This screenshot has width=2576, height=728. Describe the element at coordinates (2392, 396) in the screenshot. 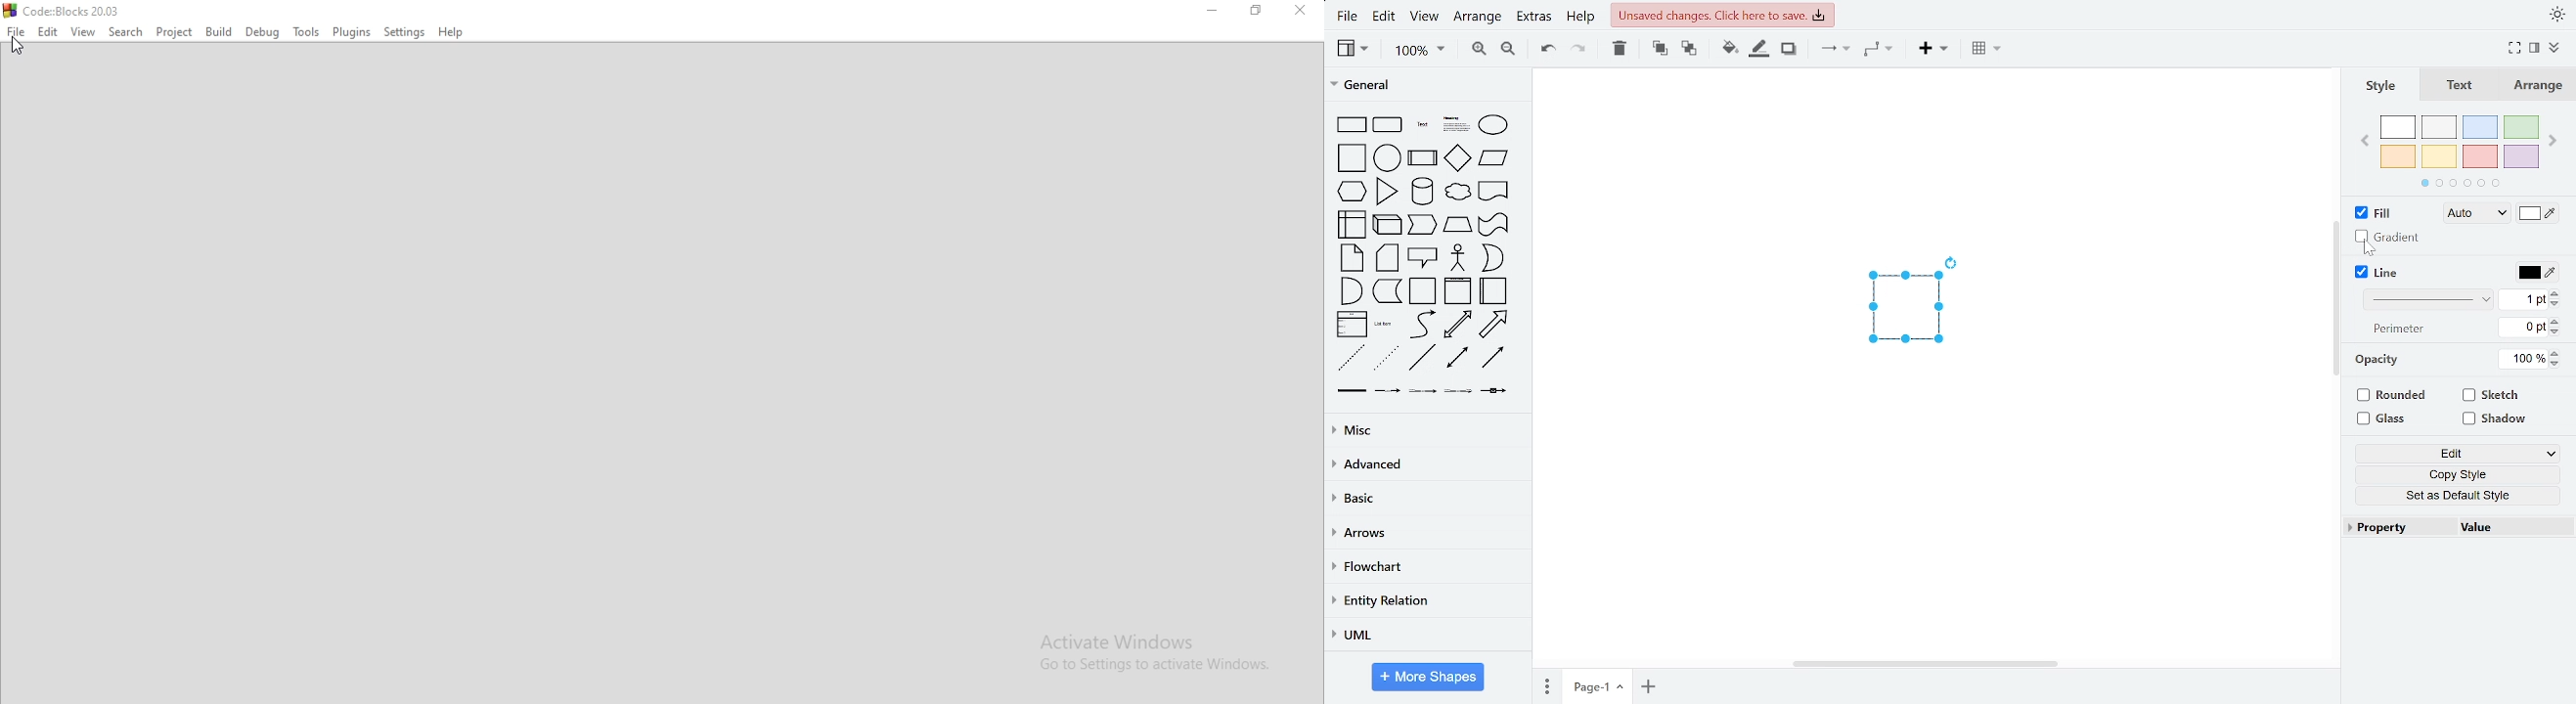

I see `rounded` at that location.